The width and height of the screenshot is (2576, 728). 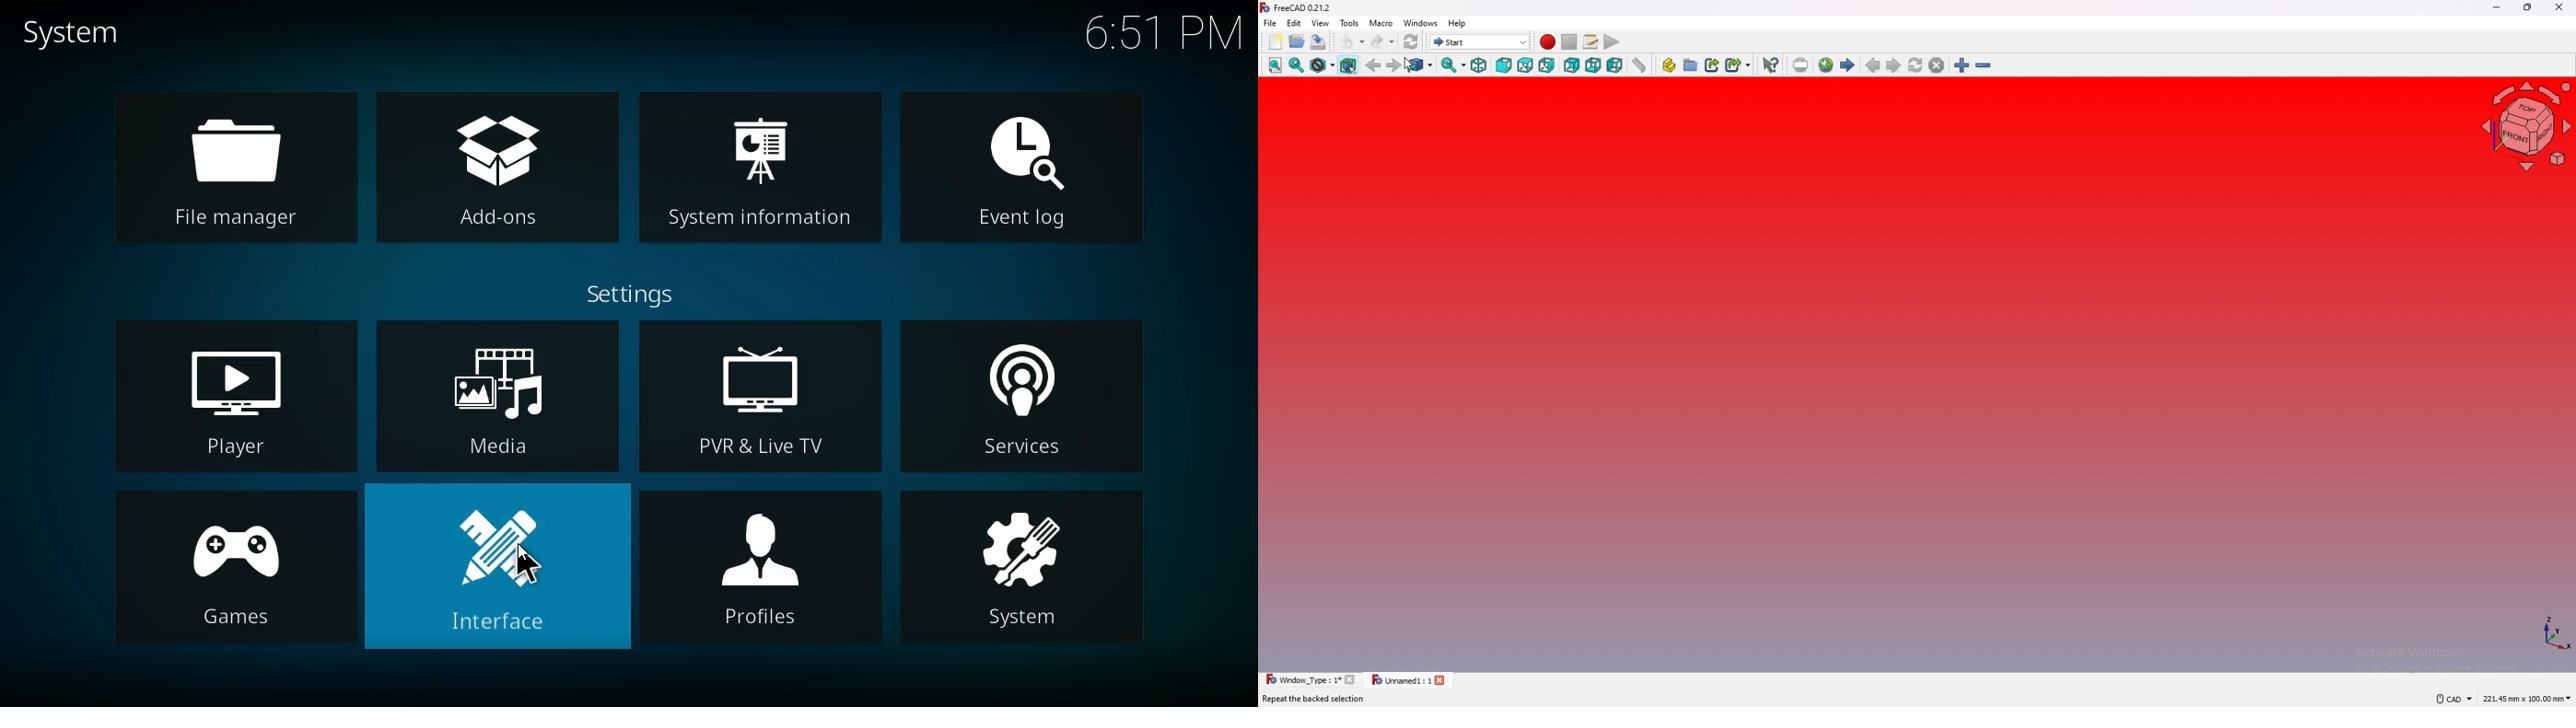 I want to click on close, so click(x=1353, y=680).